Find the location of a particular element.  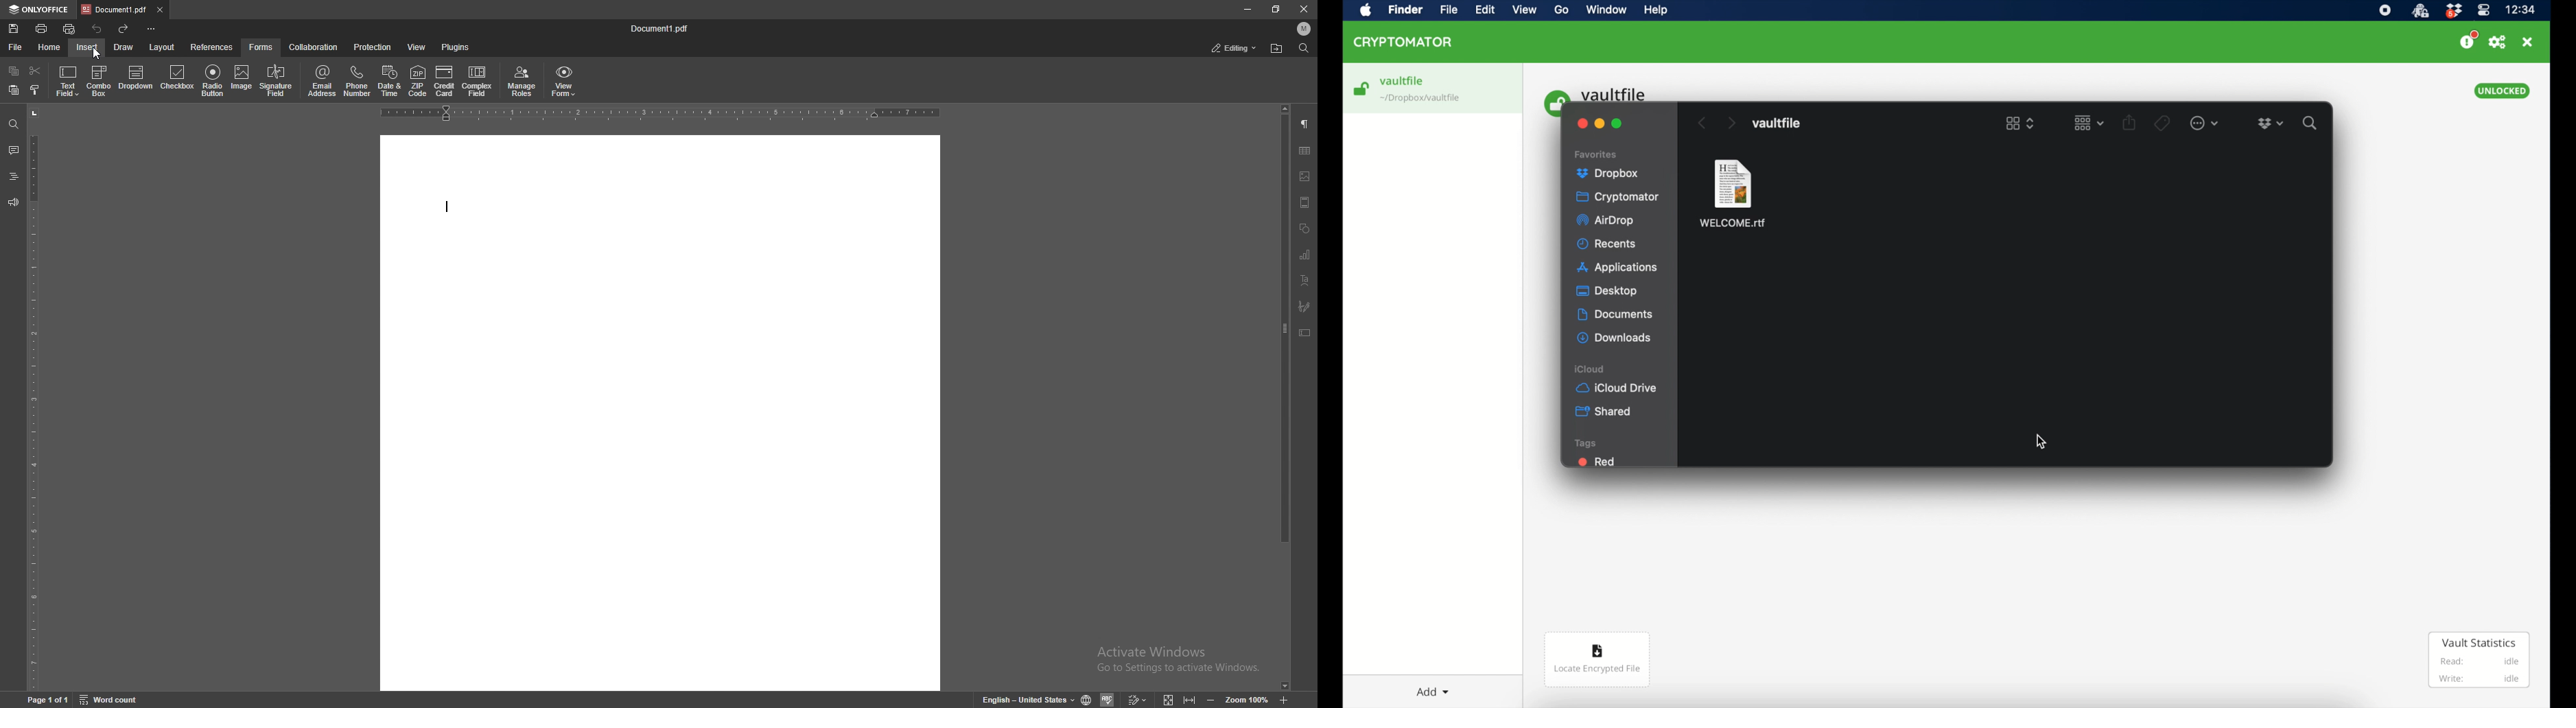

Activate windows is located at coordinates (1179, 658).